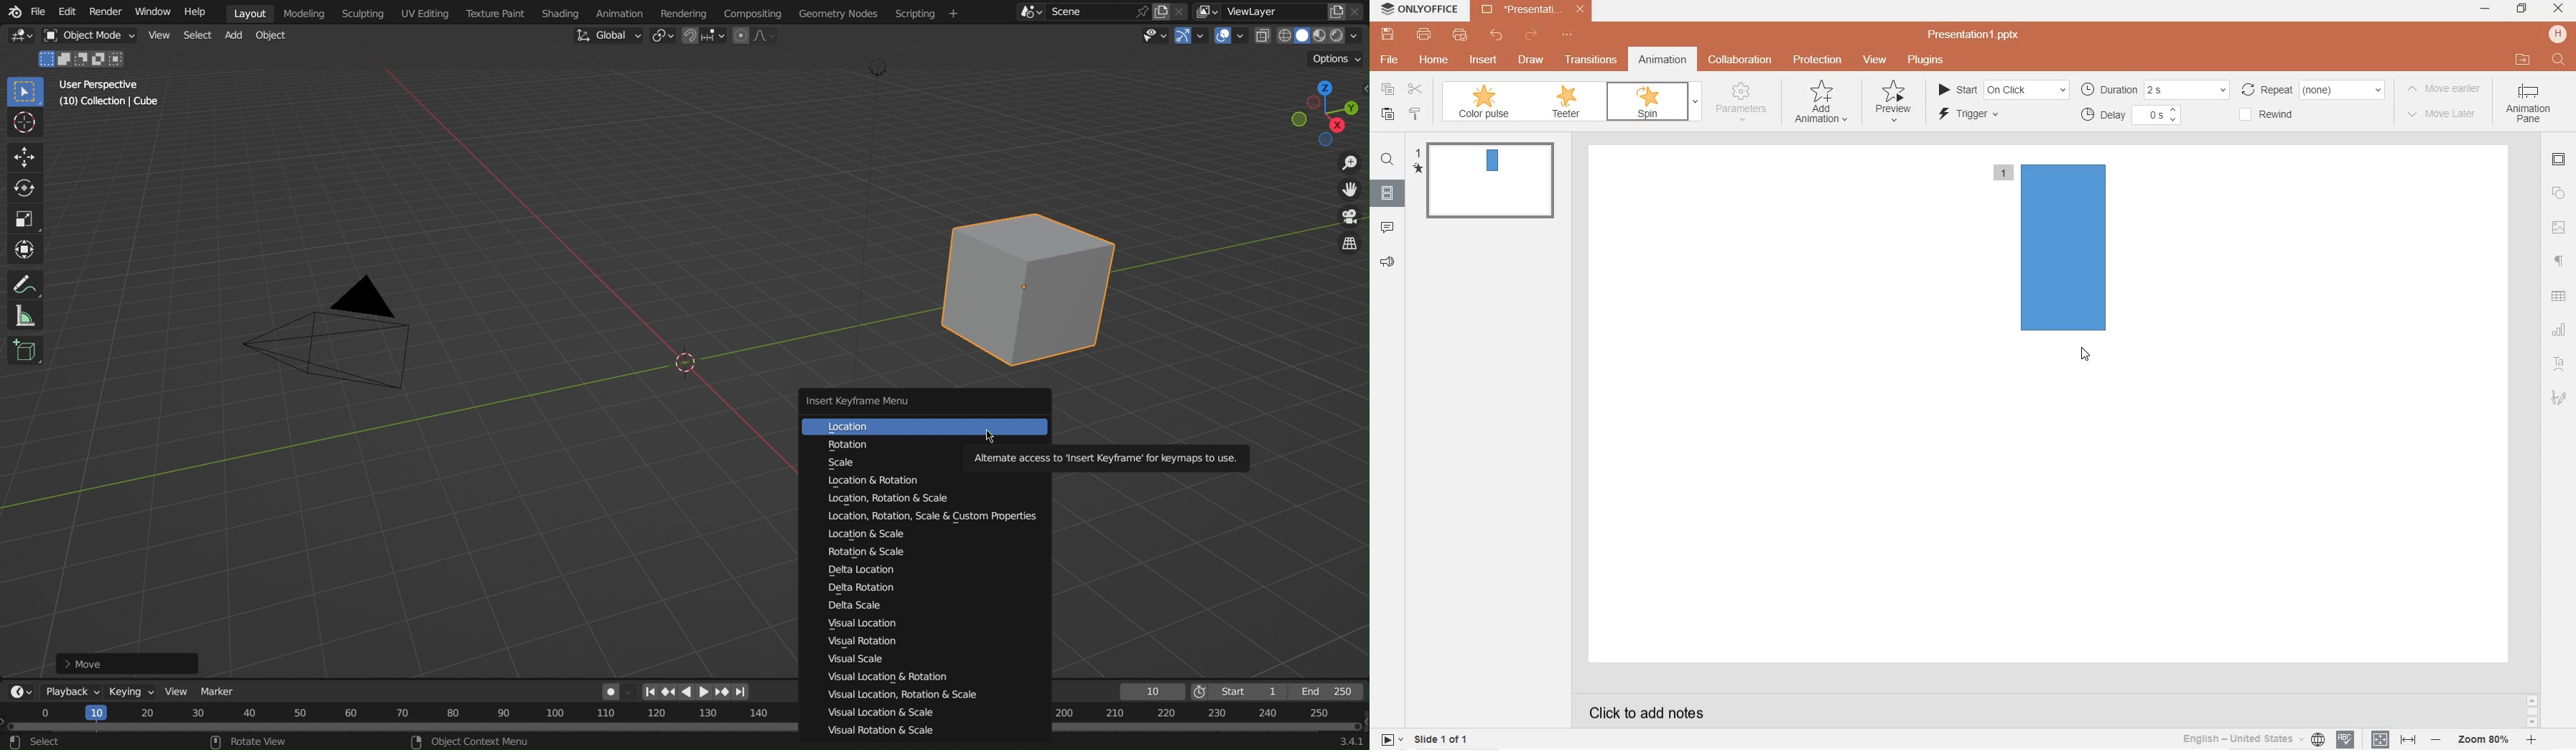 This screenshot has height=756, width=2576. Describe the element at coordinates (1360, 11) in the screenshot. I see `Close` at that location.